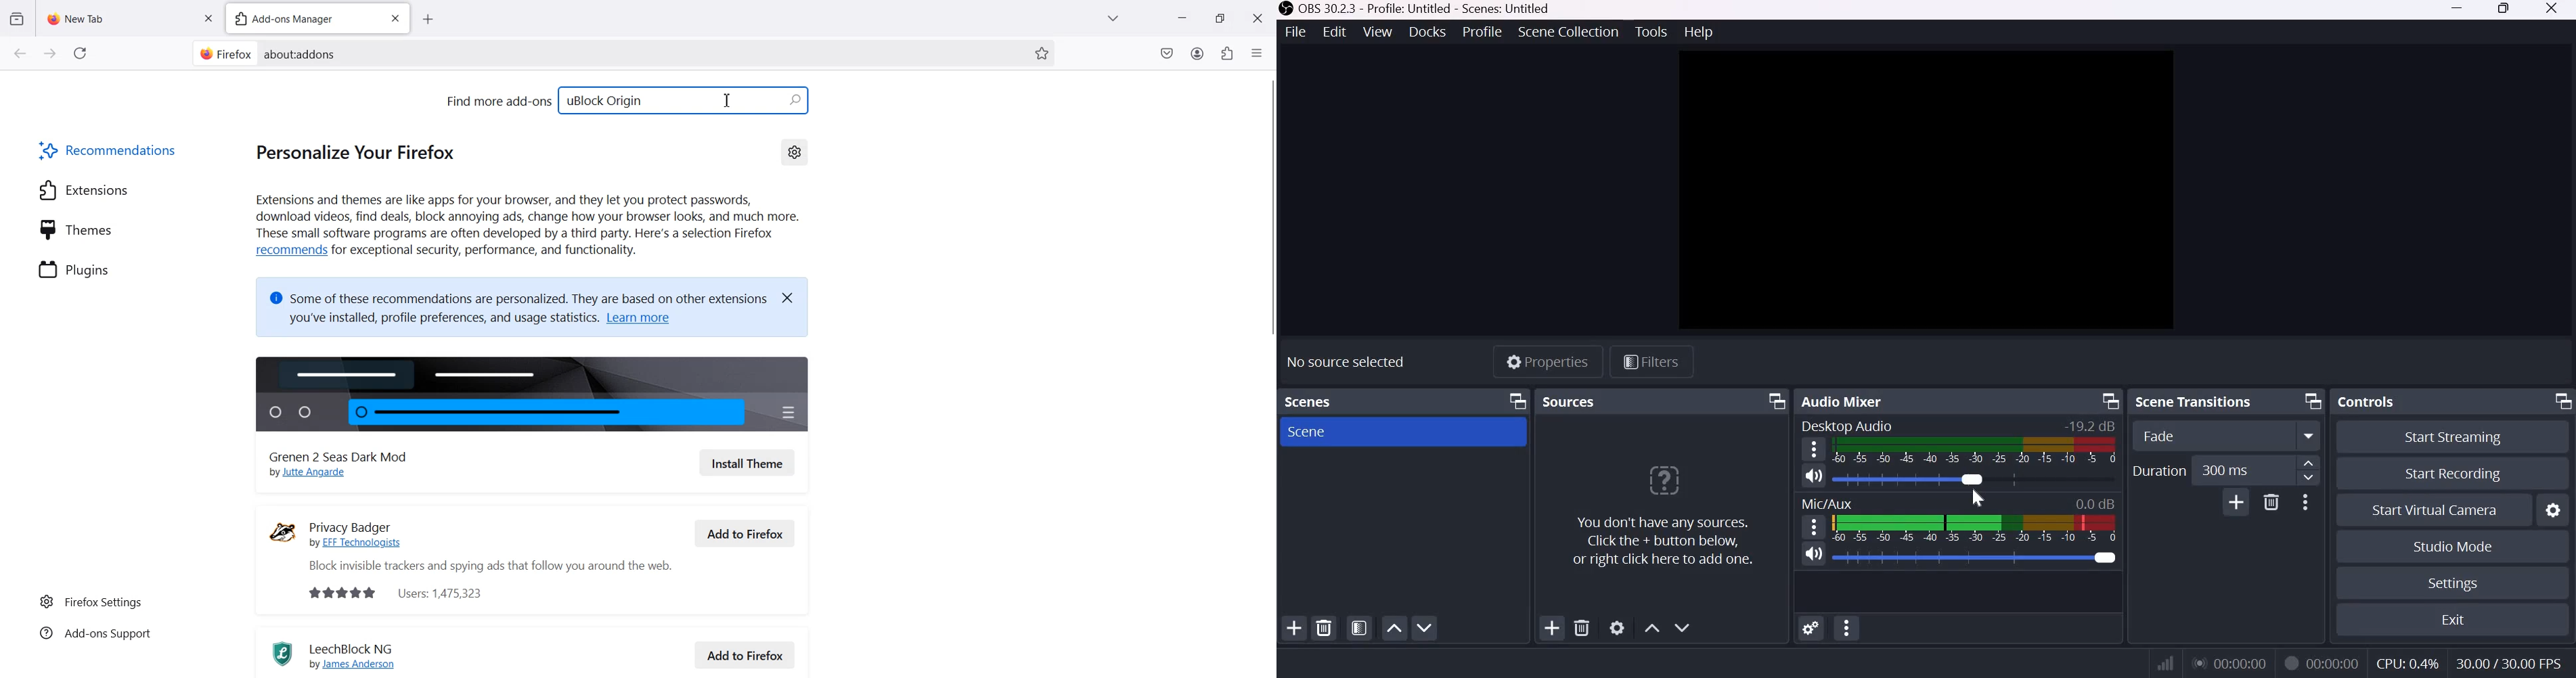 The height and width of the screenshot is (700, 2576). I want to click on Settings, so click(2453, 583).